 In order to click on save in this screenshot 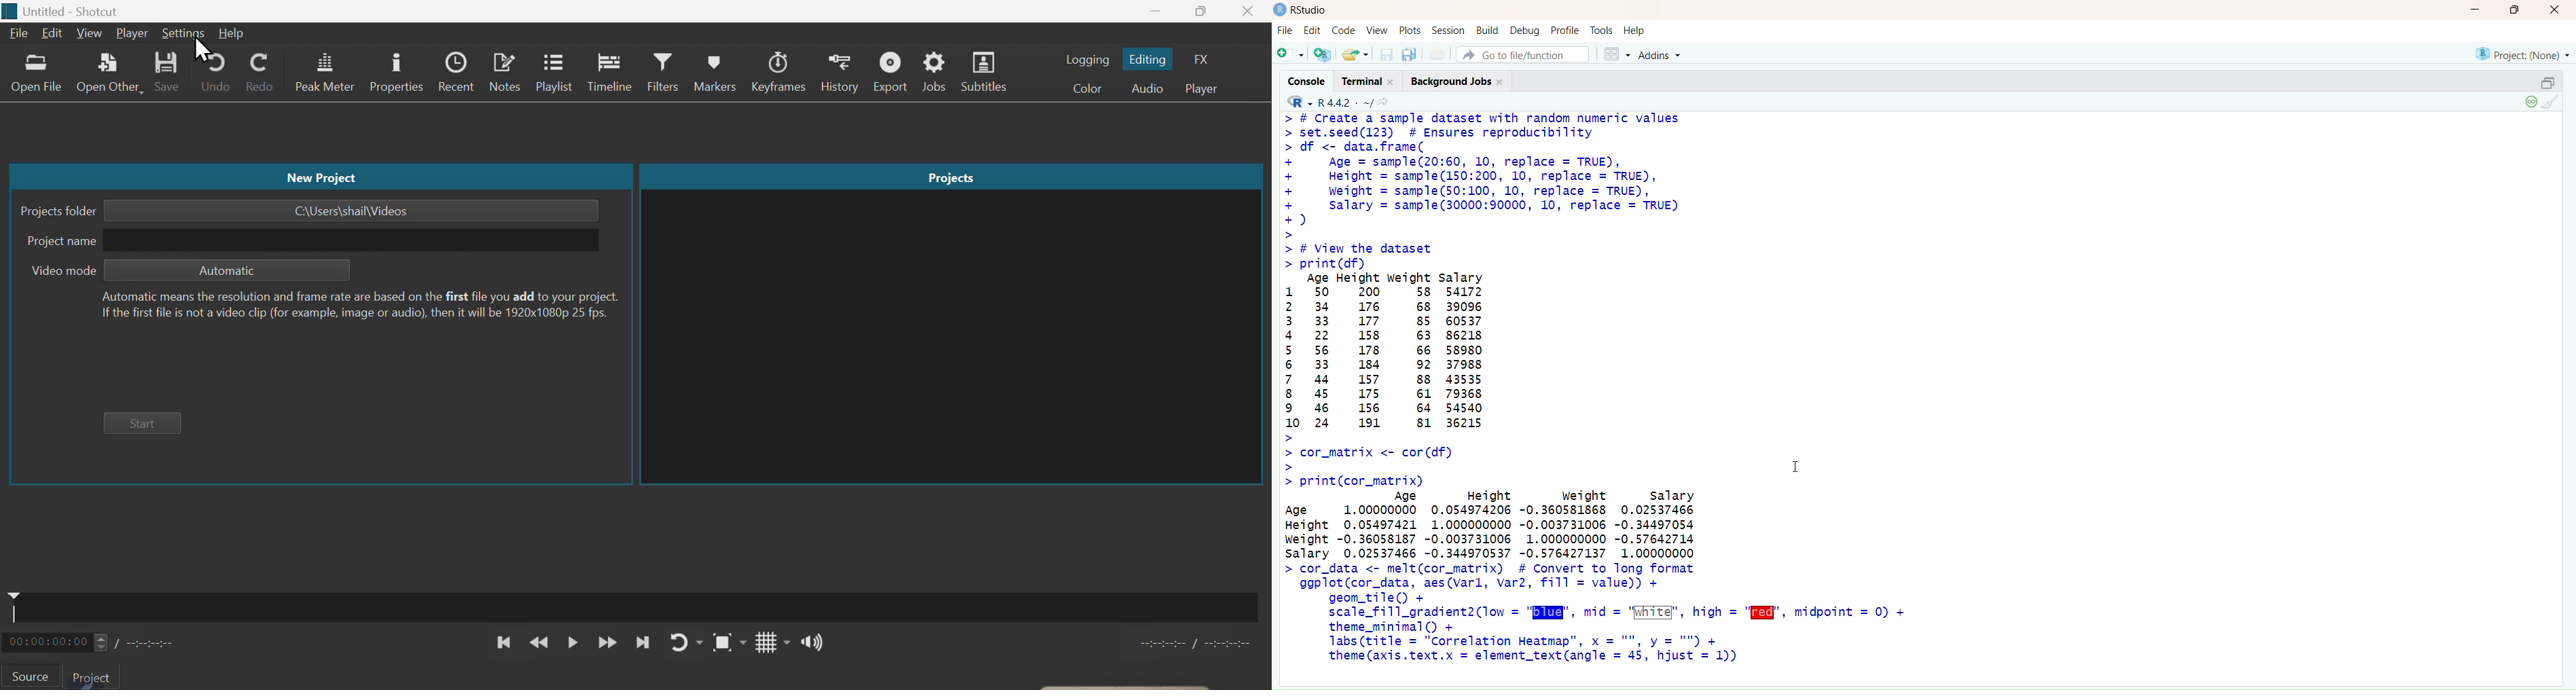, I will do `click(169, 76)`.